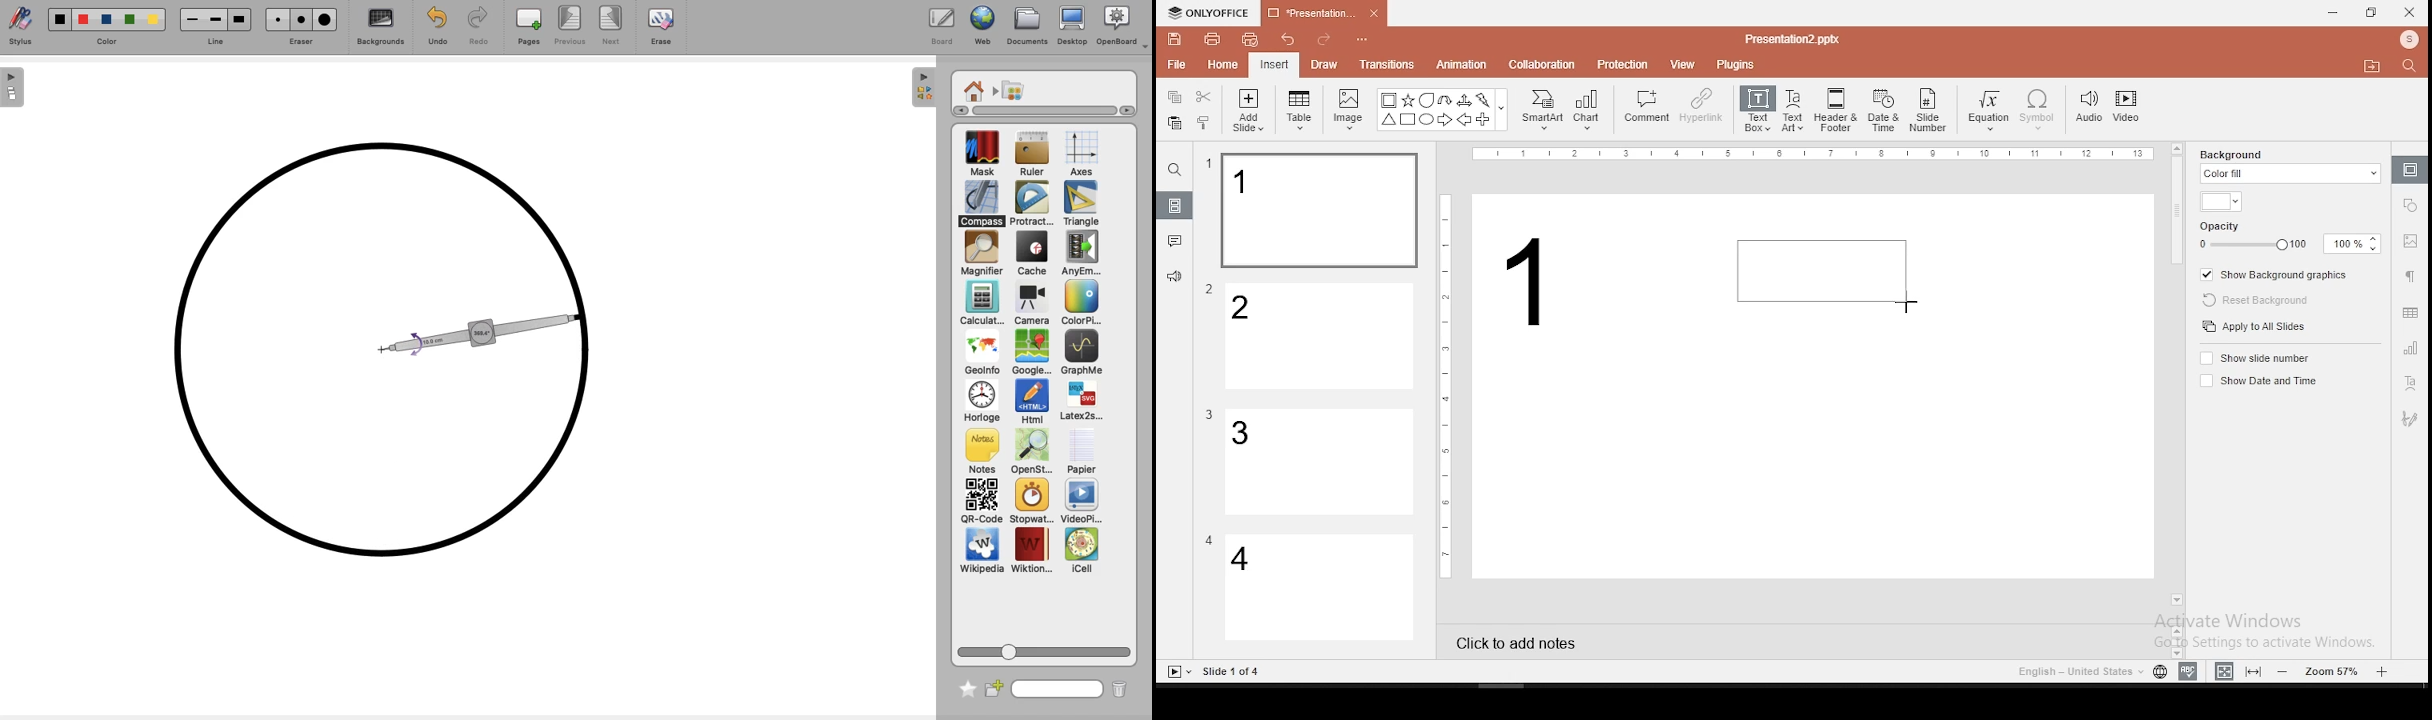 The image size is (2436, 728). What do you see at coordinates (1173, 123) in the screenshot?
I see `paste` at bounding box center [1173, 123].